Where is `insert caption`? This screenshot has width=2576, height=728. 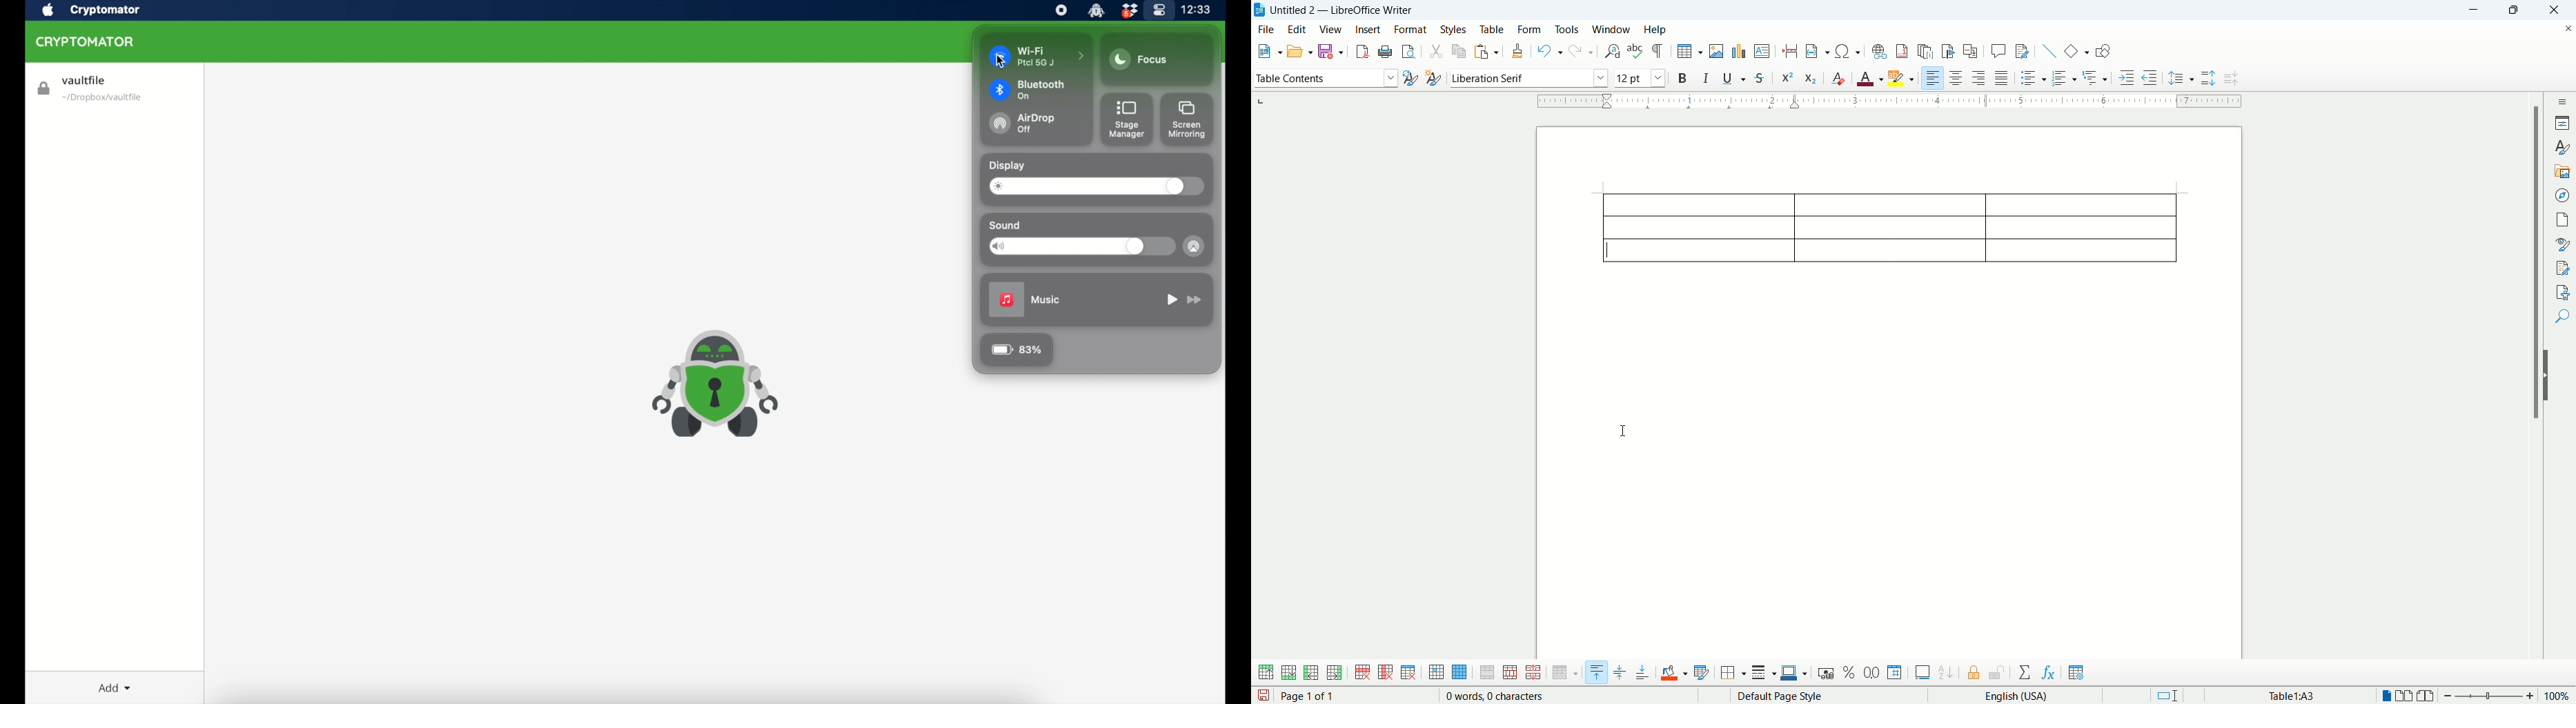
insert caption is located at coordinates (1923, 676).